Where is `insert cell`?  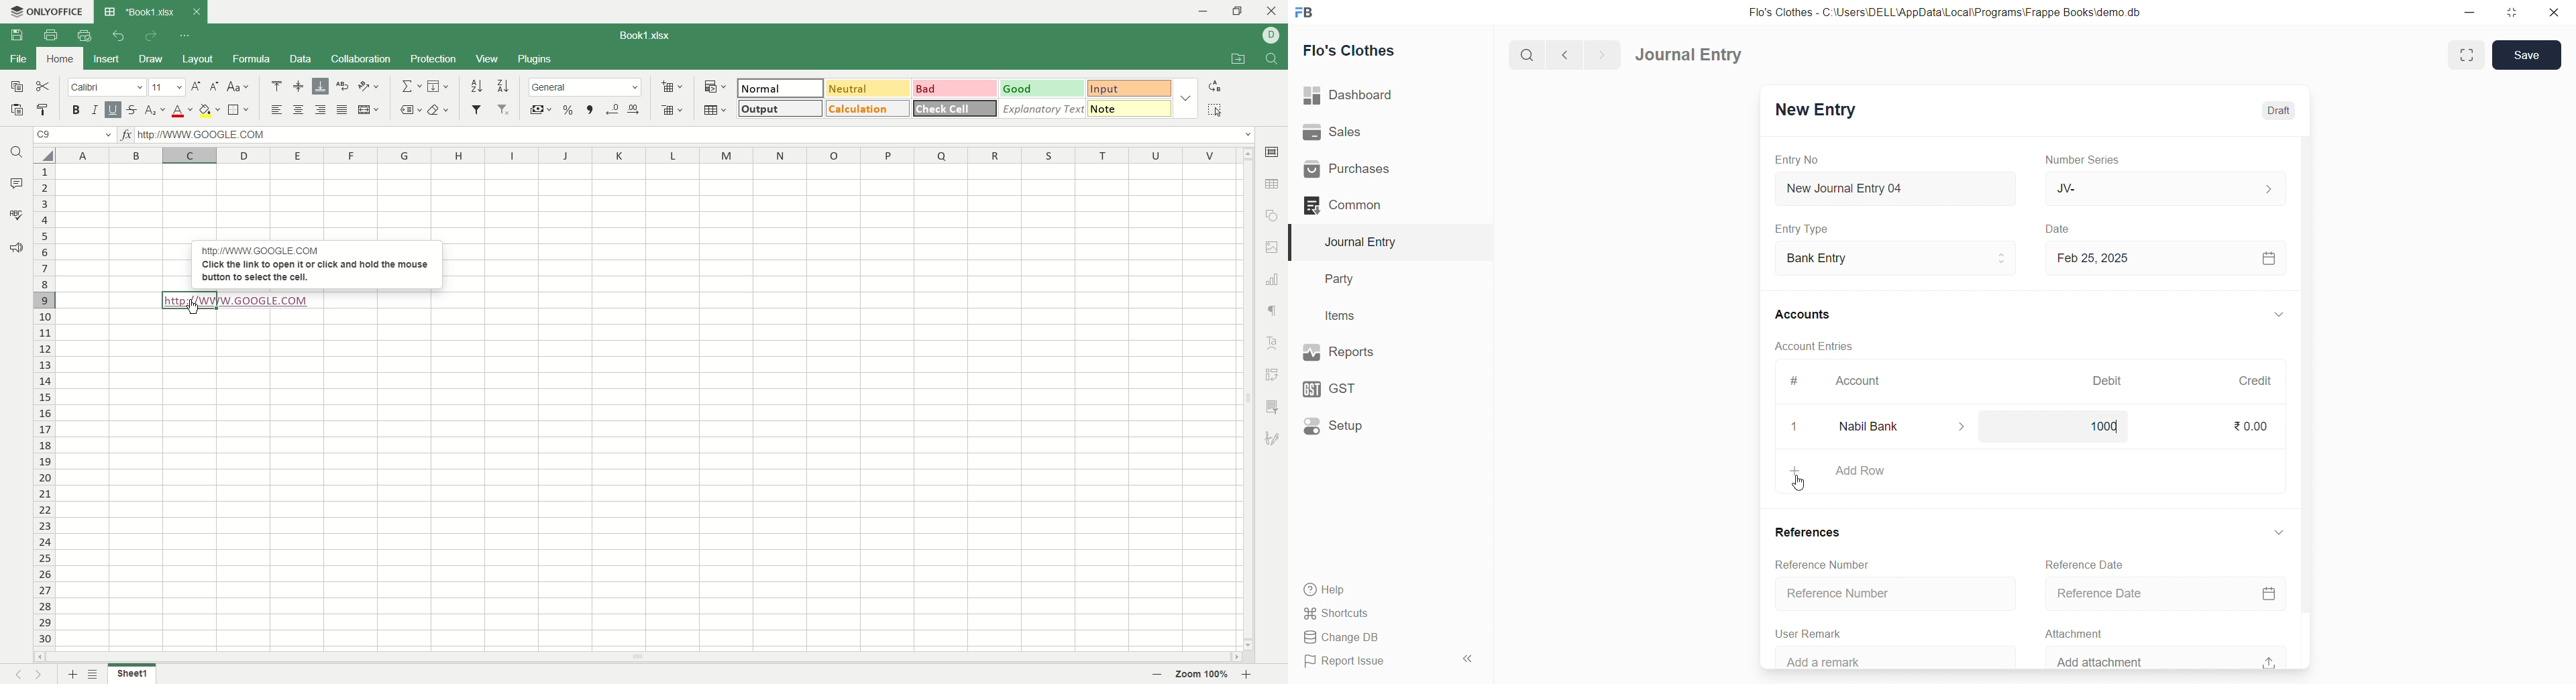 insert cell is located at coordinates (672, 87).